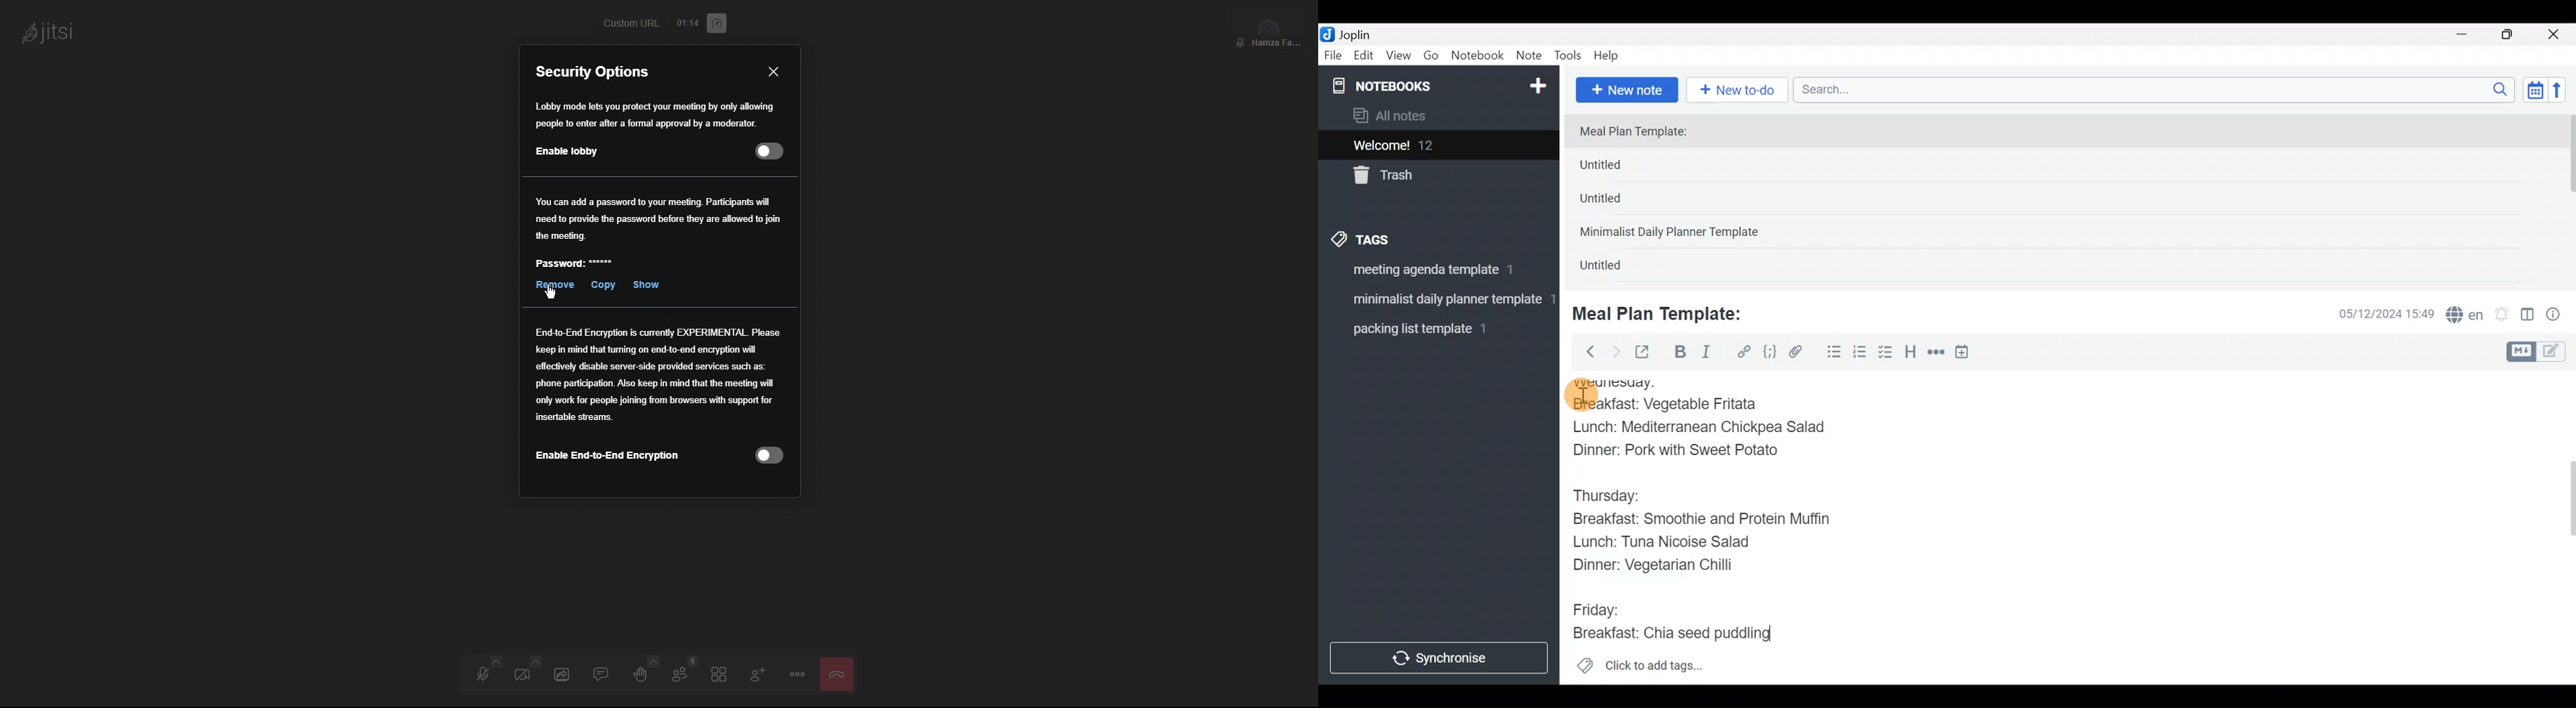 The height and width of the screenshot is (728, 2576). Describe the element at coordinates (659, 232) in the screenshot. I see `Password` at that location.